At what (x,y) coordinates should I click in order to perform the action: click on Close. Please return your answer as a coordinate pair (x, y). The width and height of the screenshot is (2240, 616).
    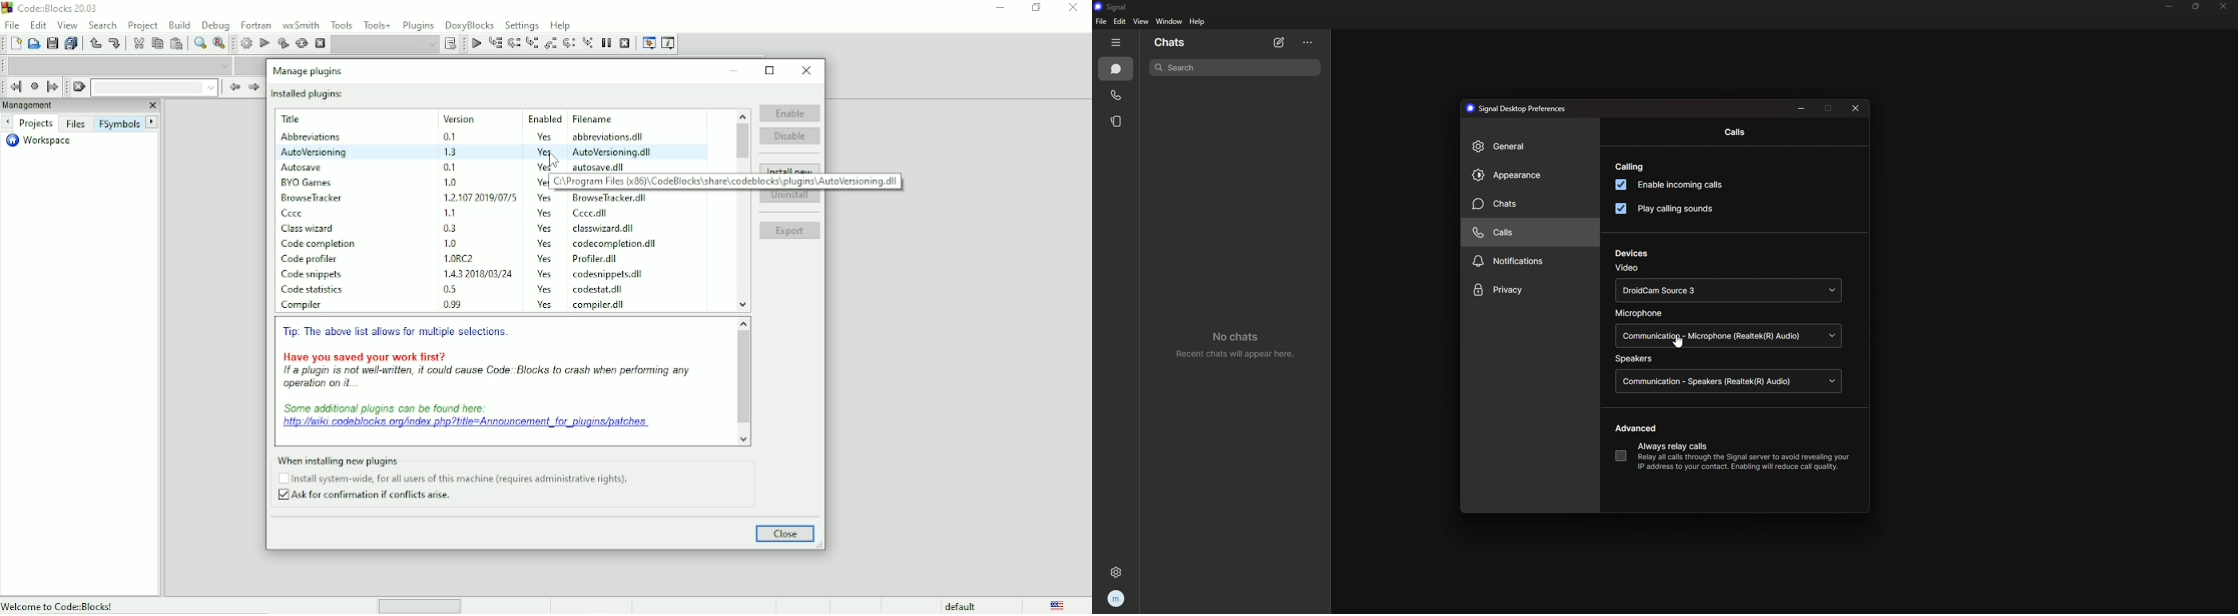
    Looking at the image, I should click on (785, 534).